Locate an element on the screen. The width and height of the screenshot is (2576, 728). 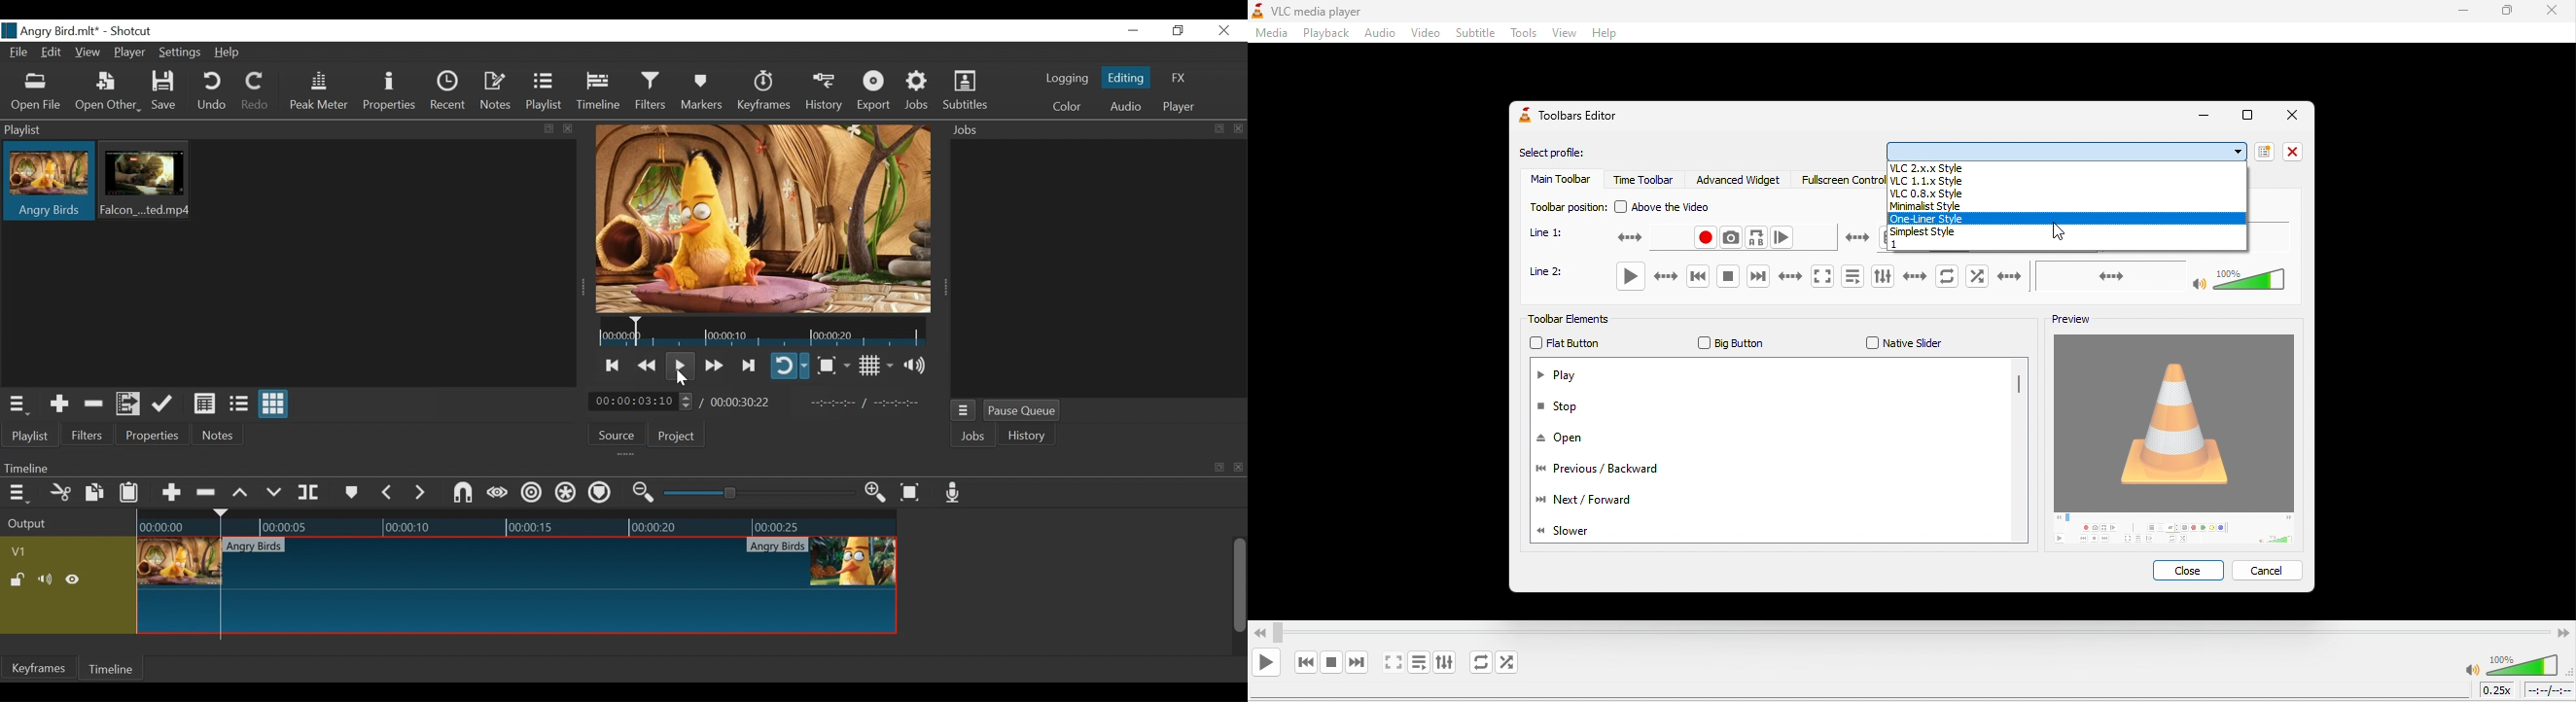
Previous marker is located at coordinates (389, 492).